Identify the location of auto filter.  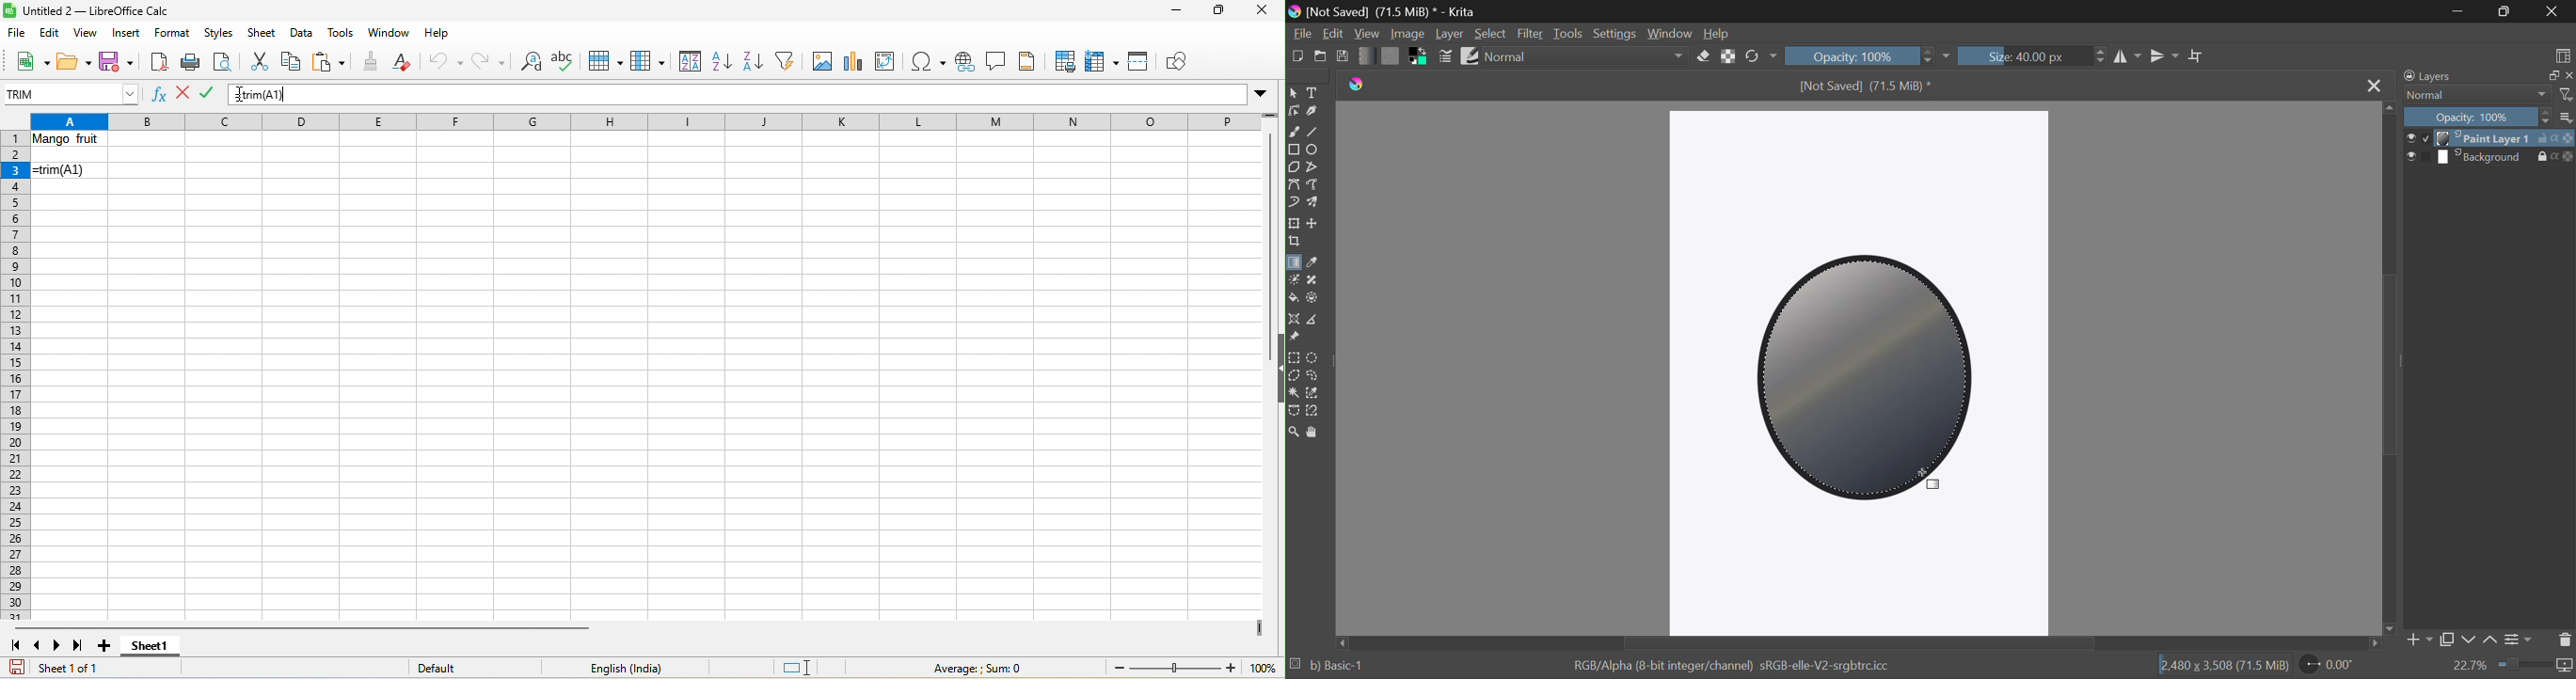
(787, 63).